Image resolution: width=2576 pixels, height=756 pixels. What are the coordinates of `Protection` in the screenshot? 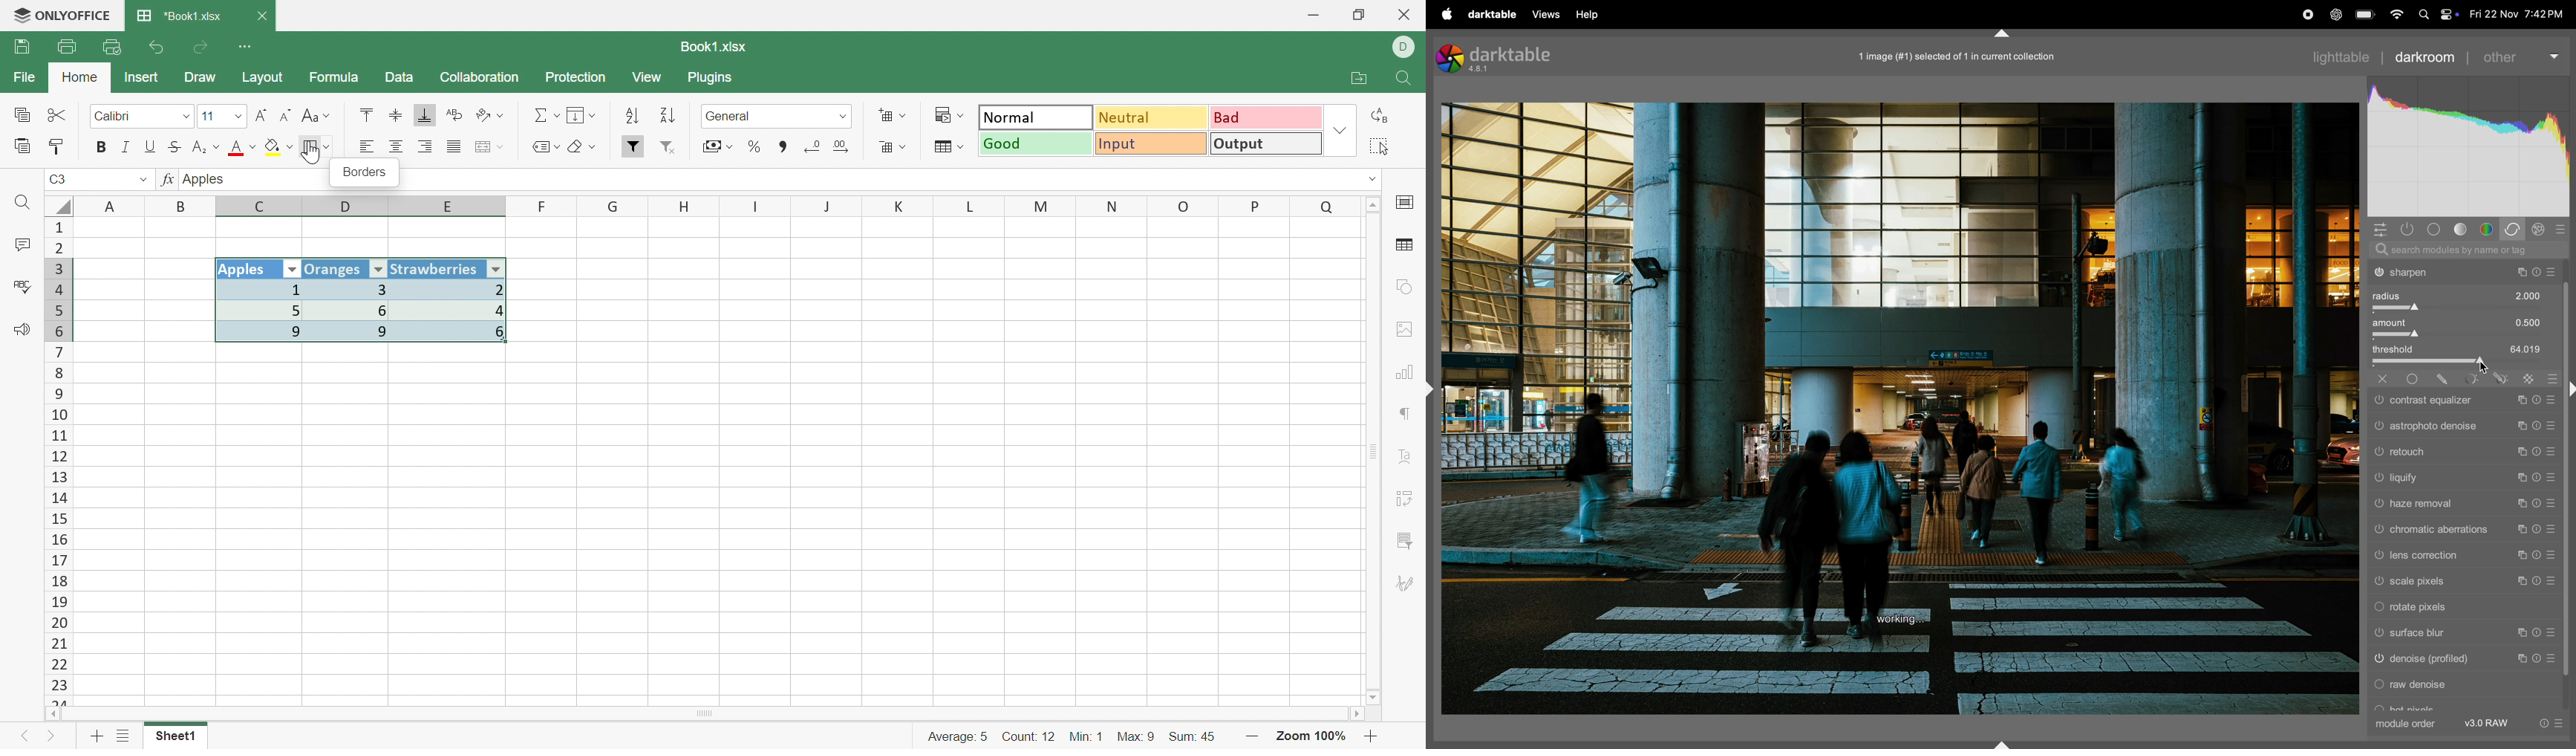 It's located at (577, 78).